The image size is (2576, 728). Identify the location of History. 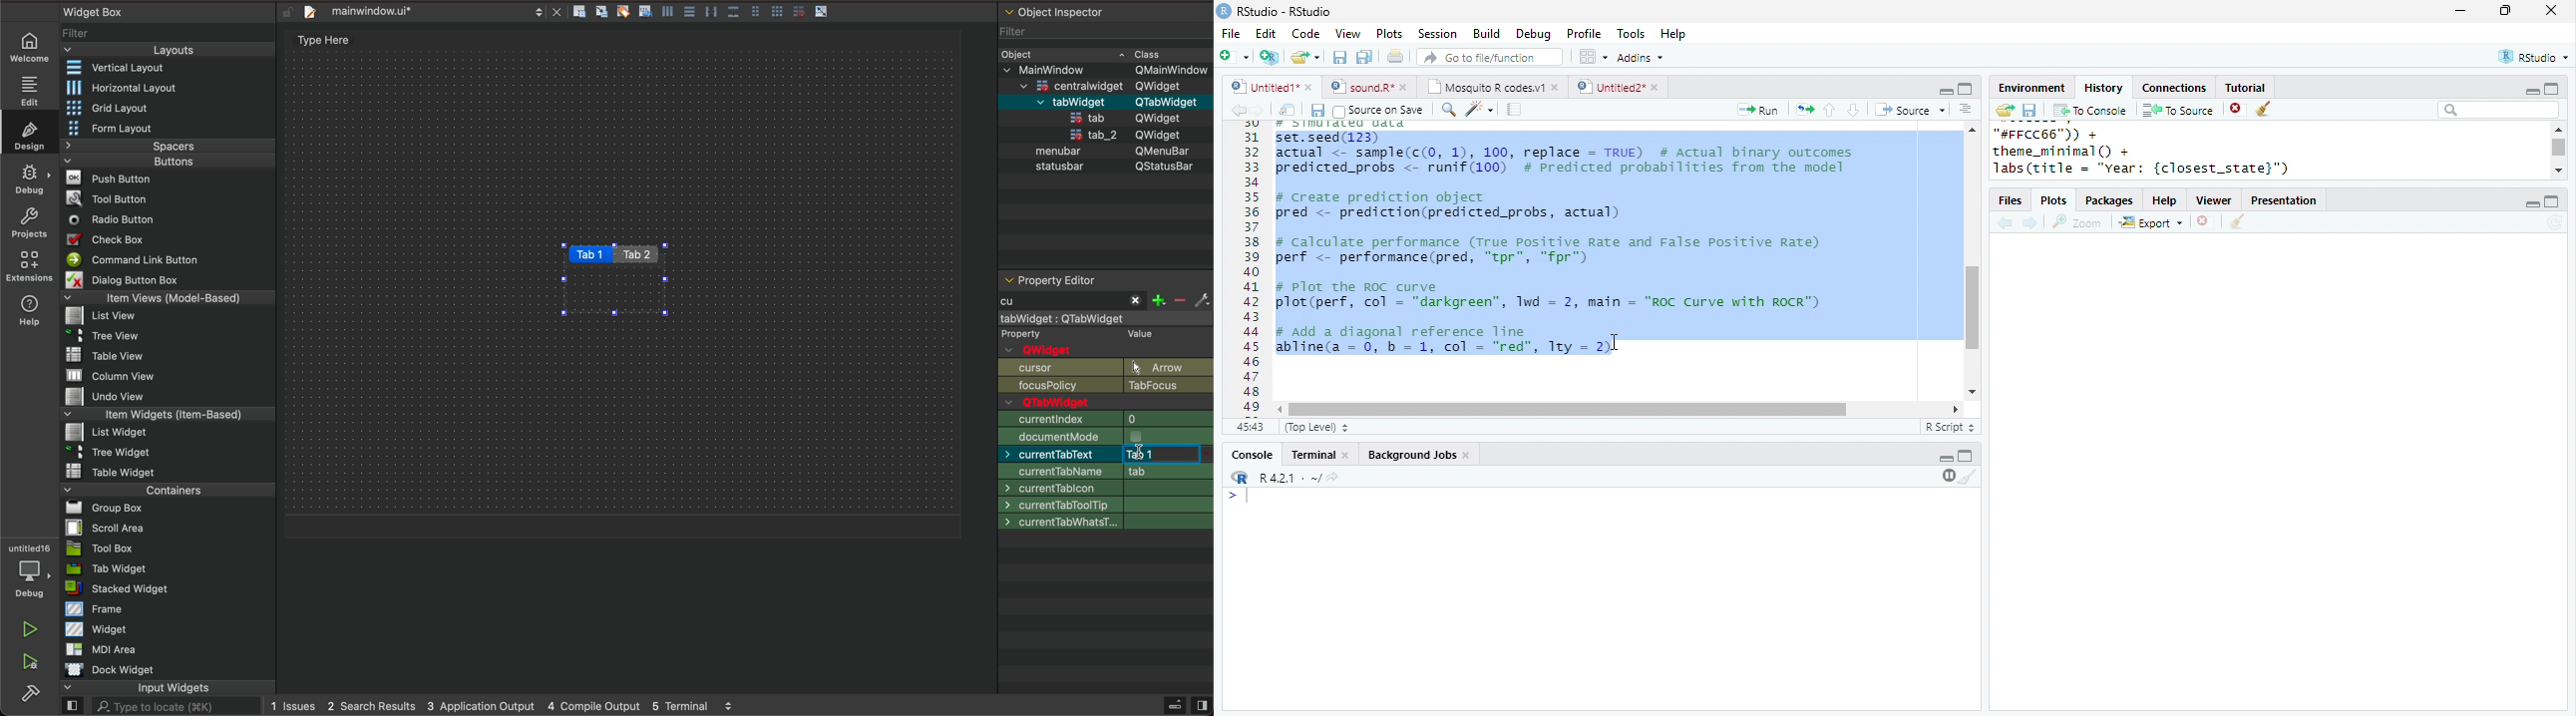
(2103, 88).